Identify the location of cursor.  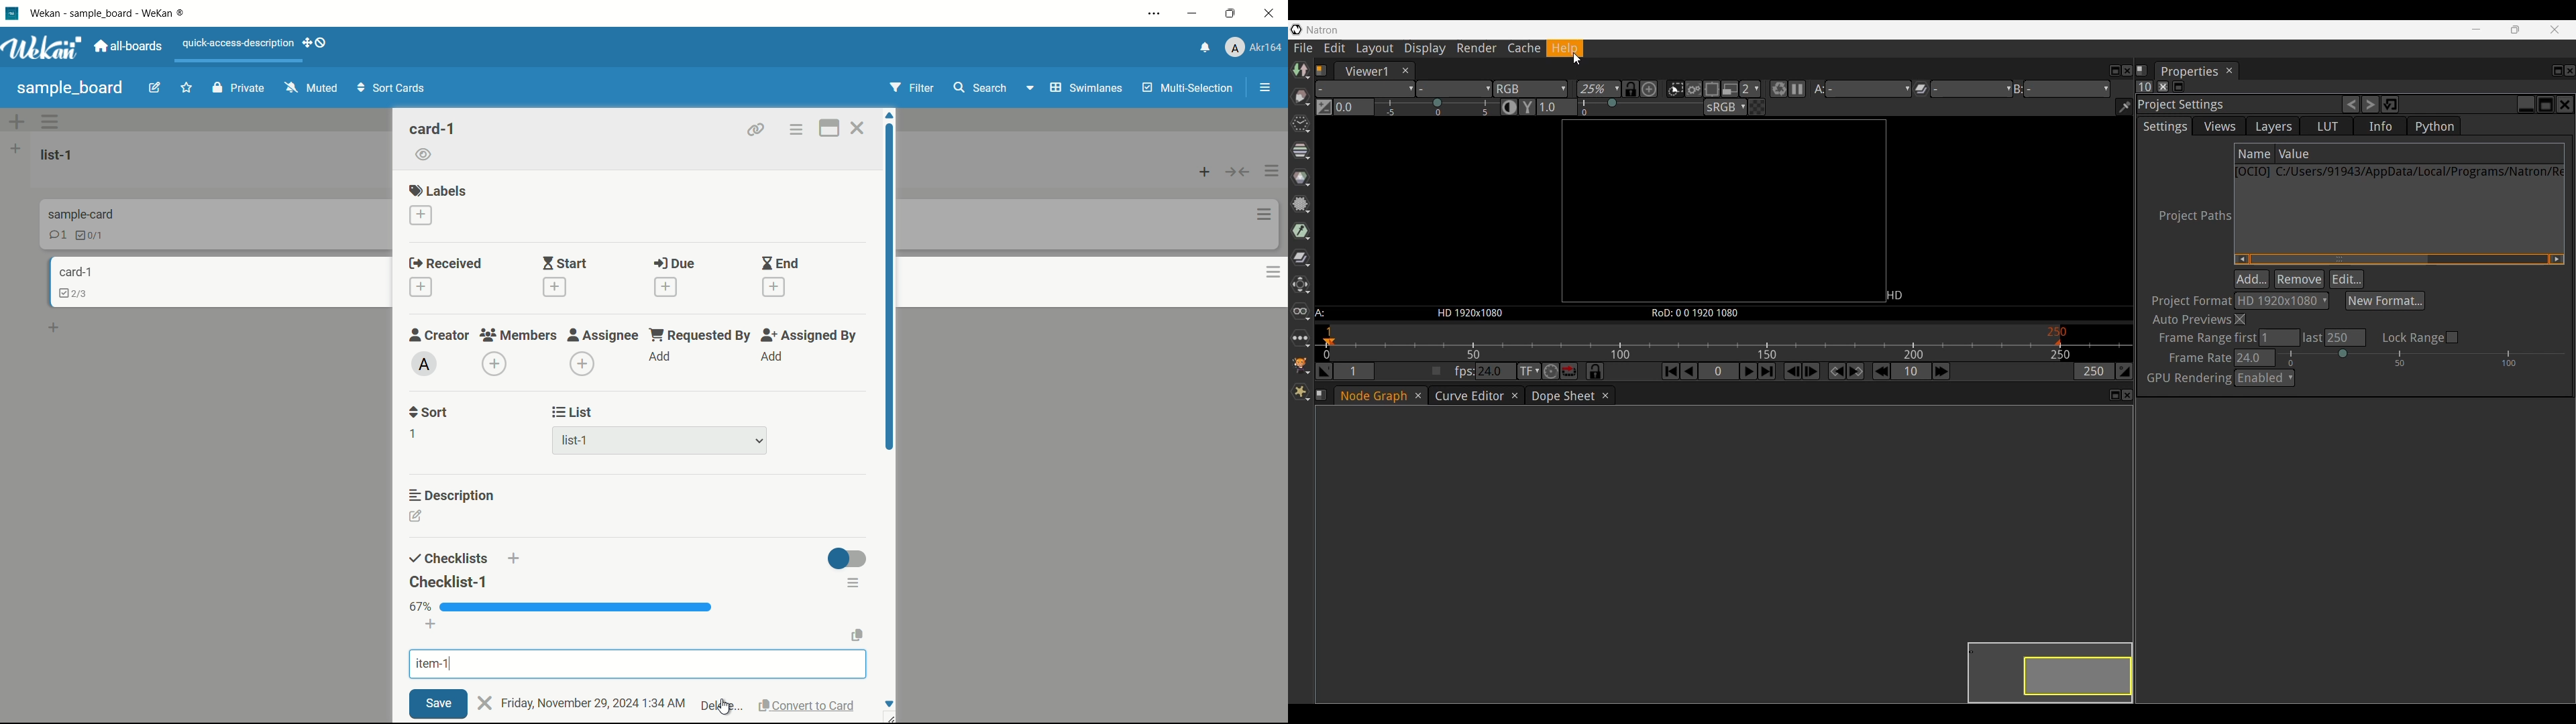
(727, 697).